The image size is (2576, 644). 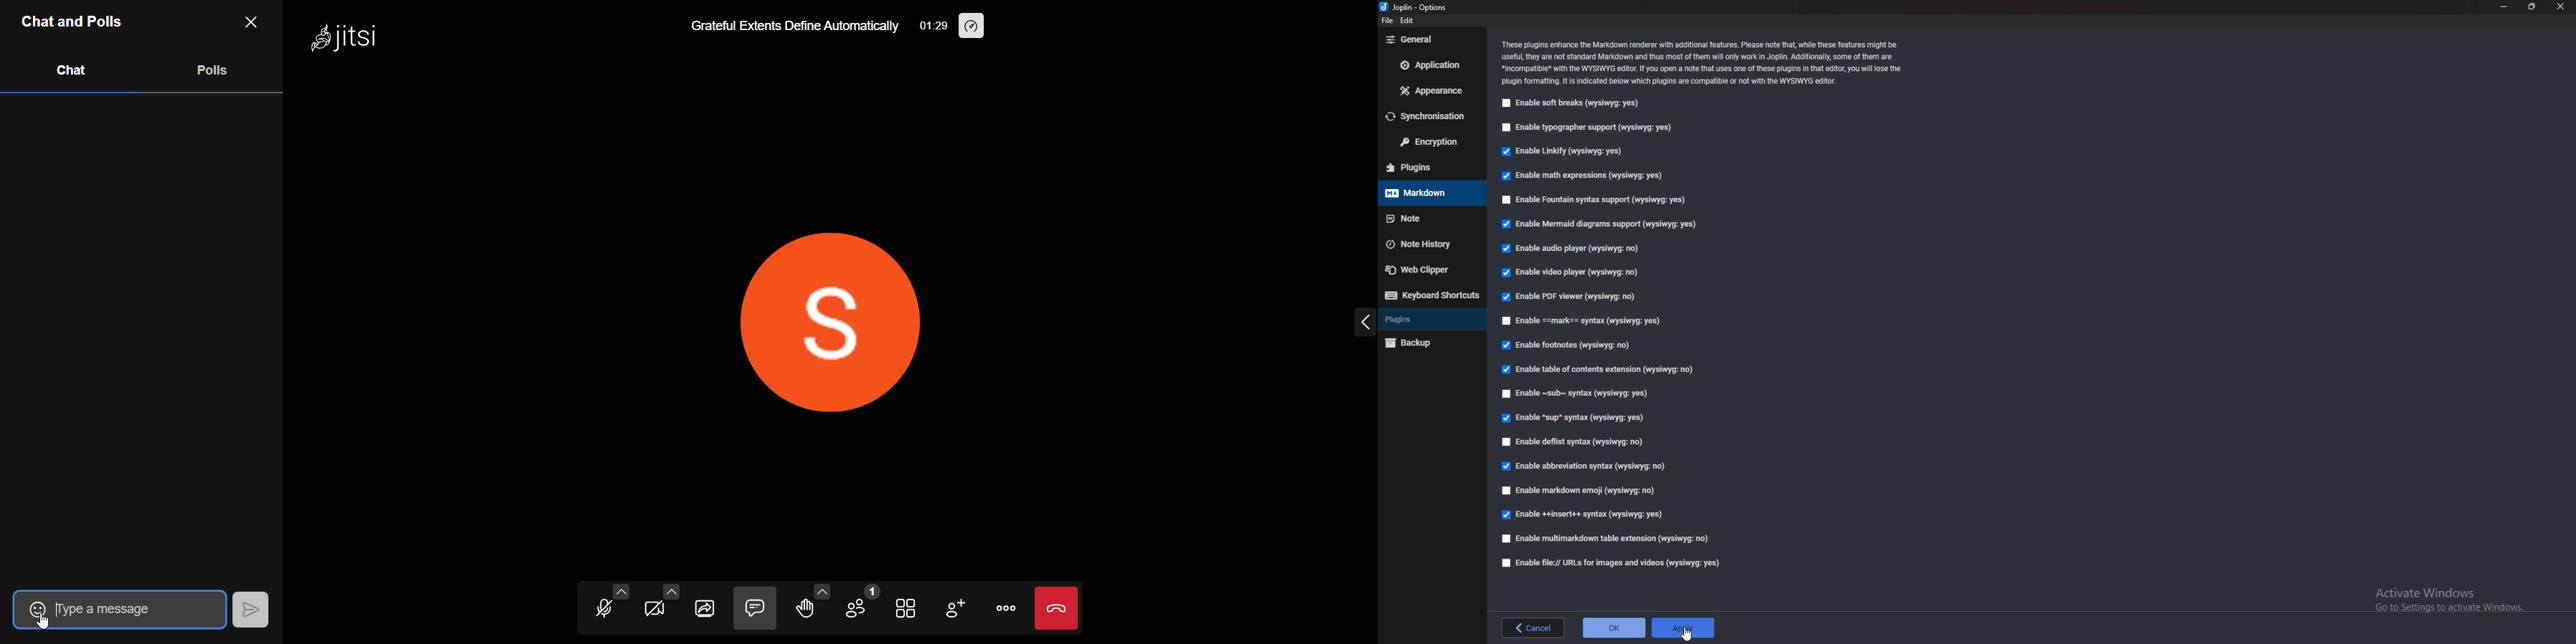 I want to click on chat area, so click(x=142, y=341).